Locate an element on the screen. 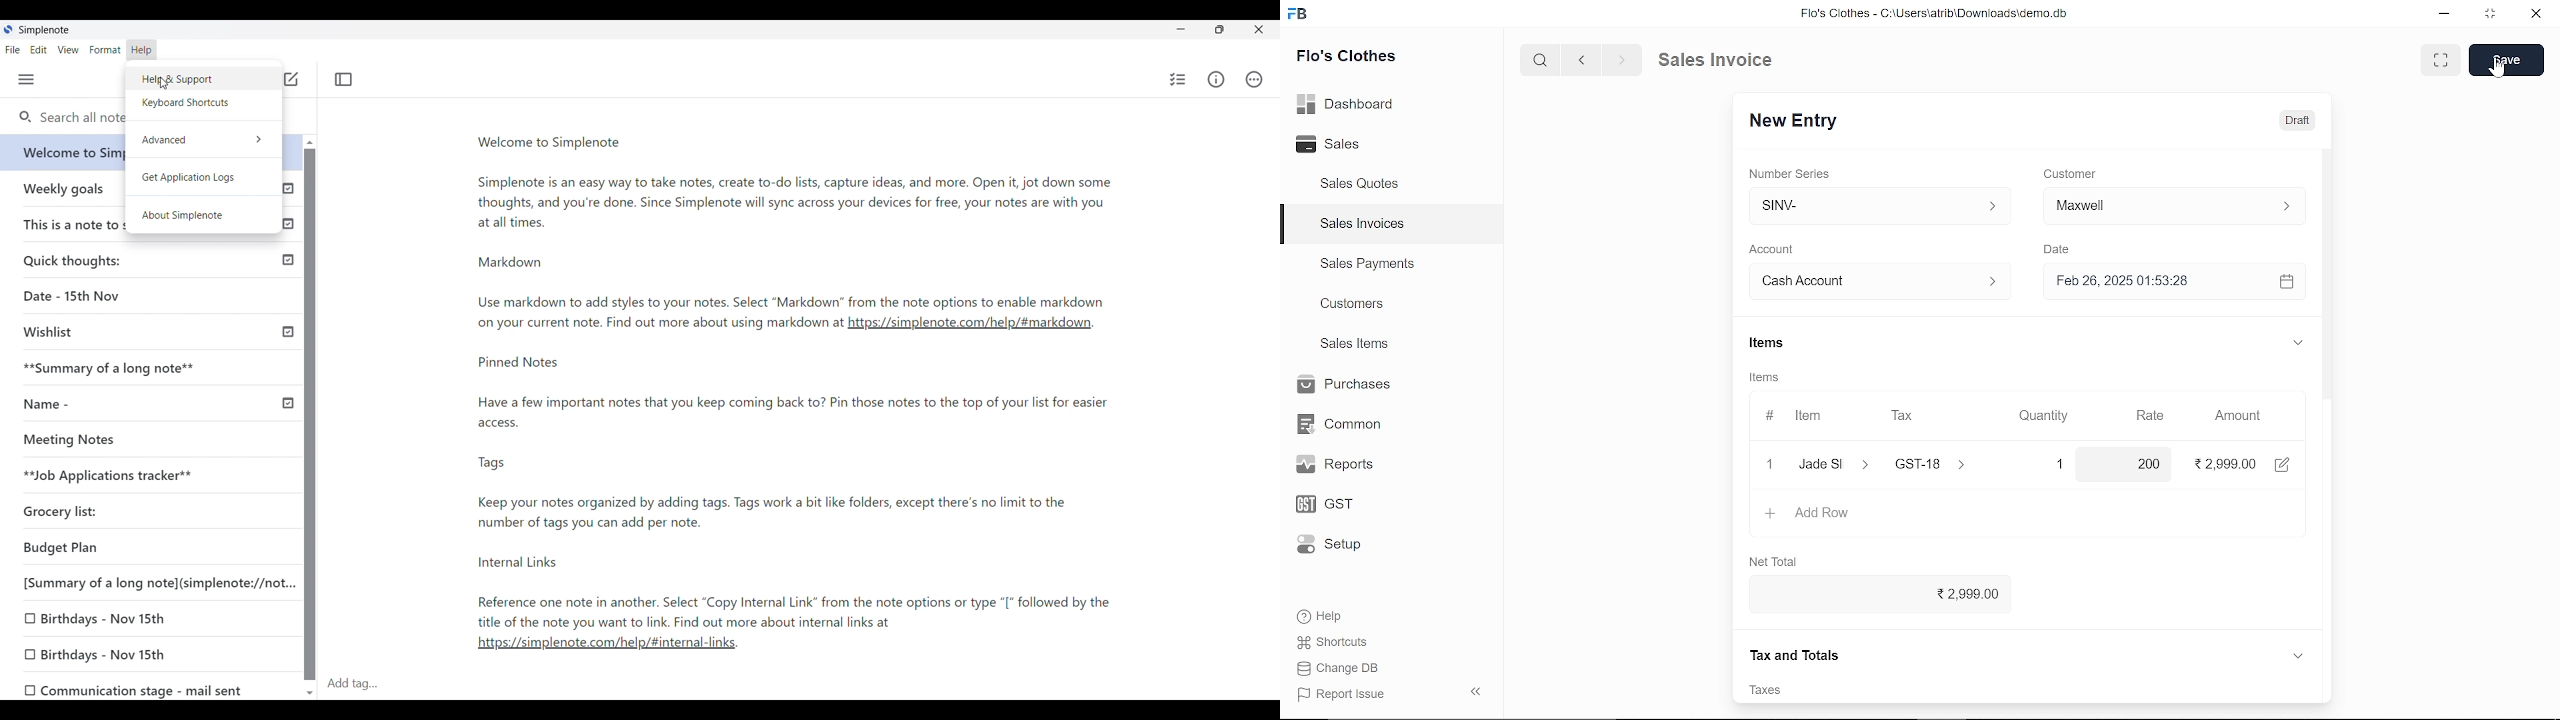 This screenshot has width=2576, height=728. New Entry is located at coordinates (1801, 121).